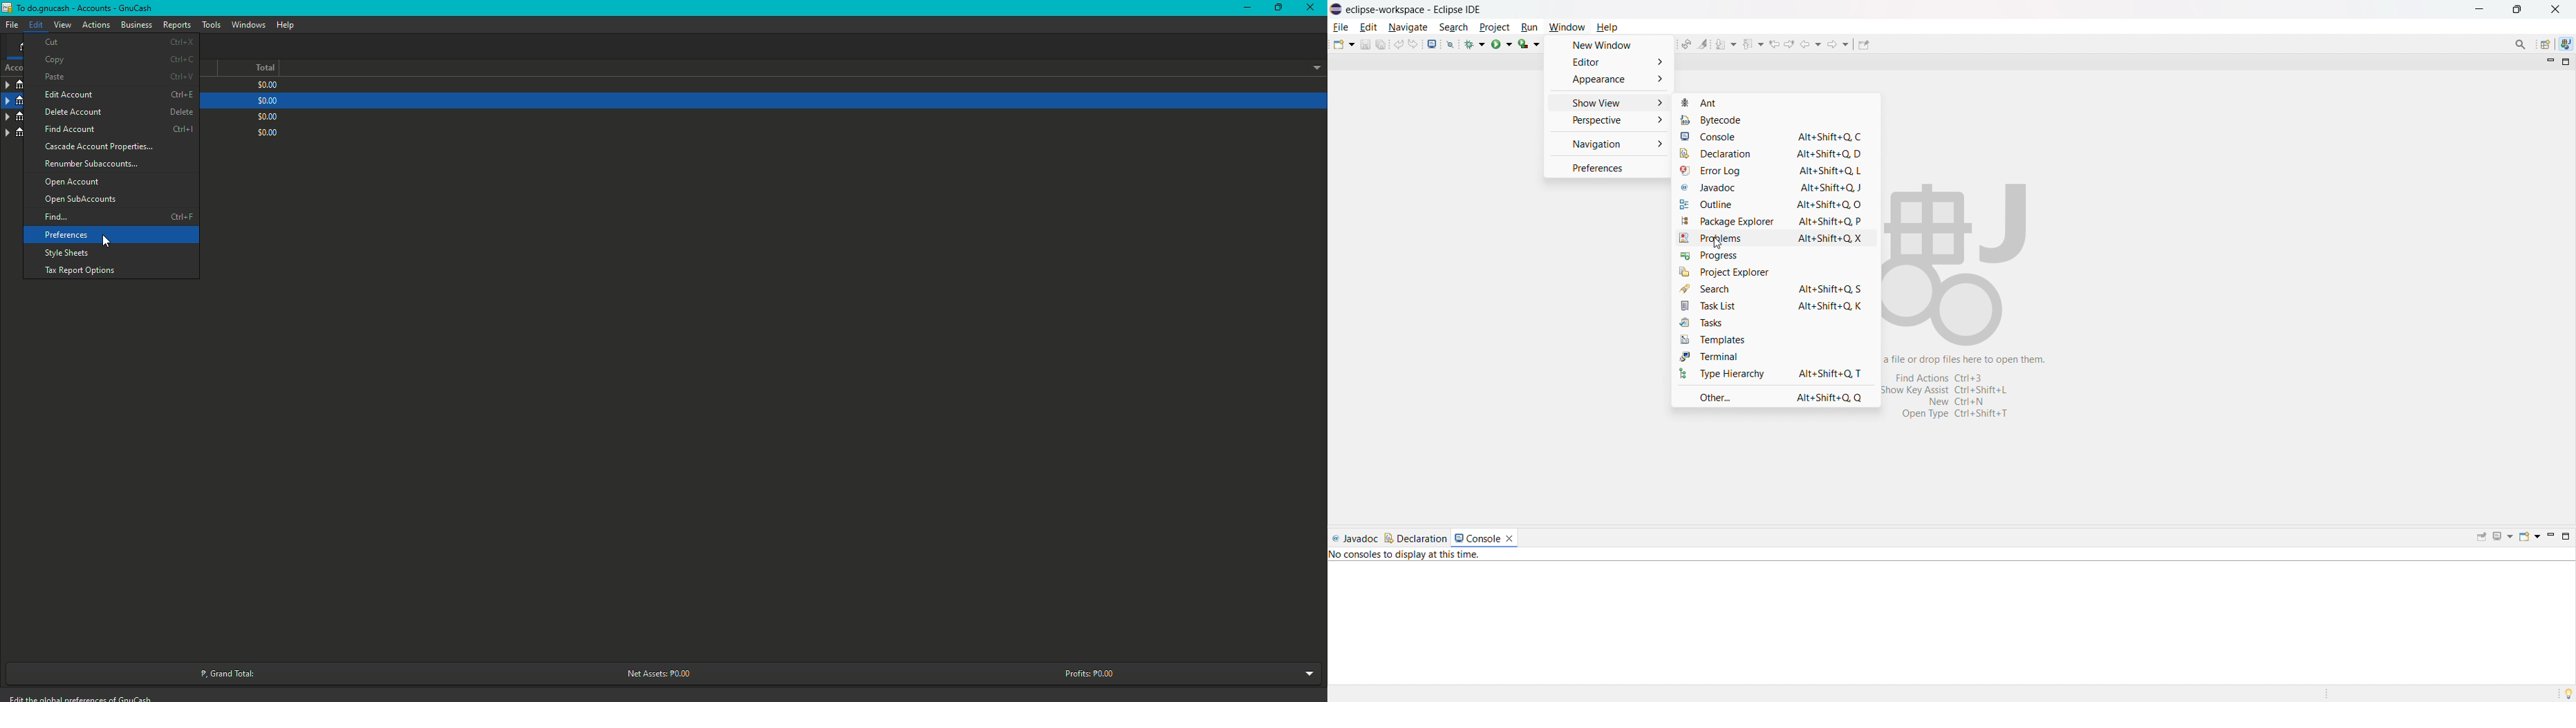 The image size is (2576, 728). What do you see at coordinates (1776, 289) in the screenshot?
I see `search` at bounding box center [1776, 289].